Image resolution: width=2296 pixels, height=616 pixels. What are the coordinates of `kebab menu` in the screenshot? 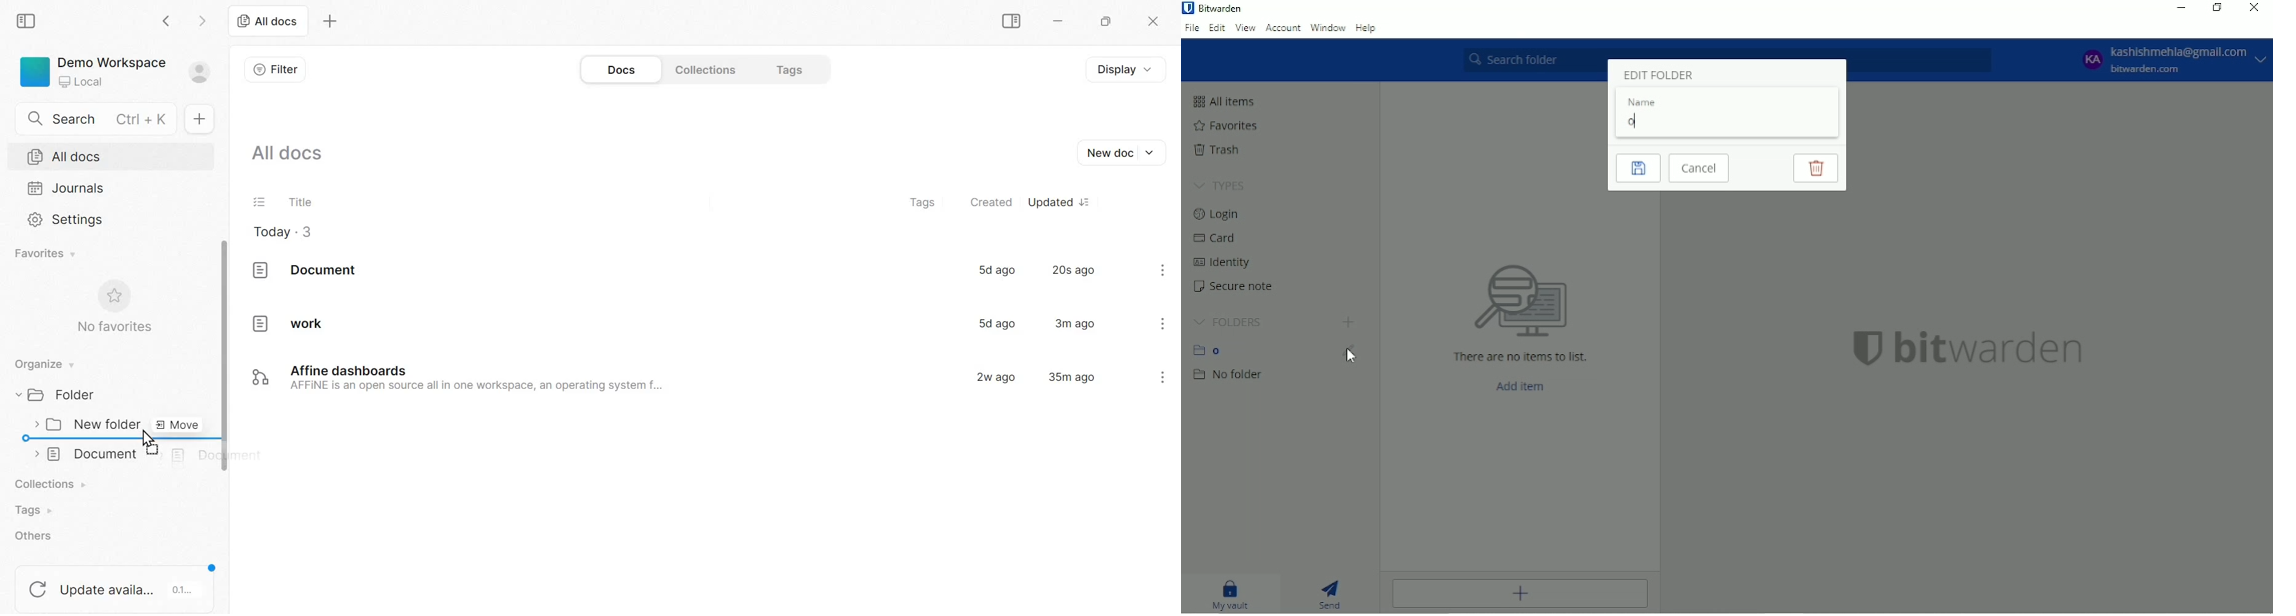 It's located at (1164, 323).